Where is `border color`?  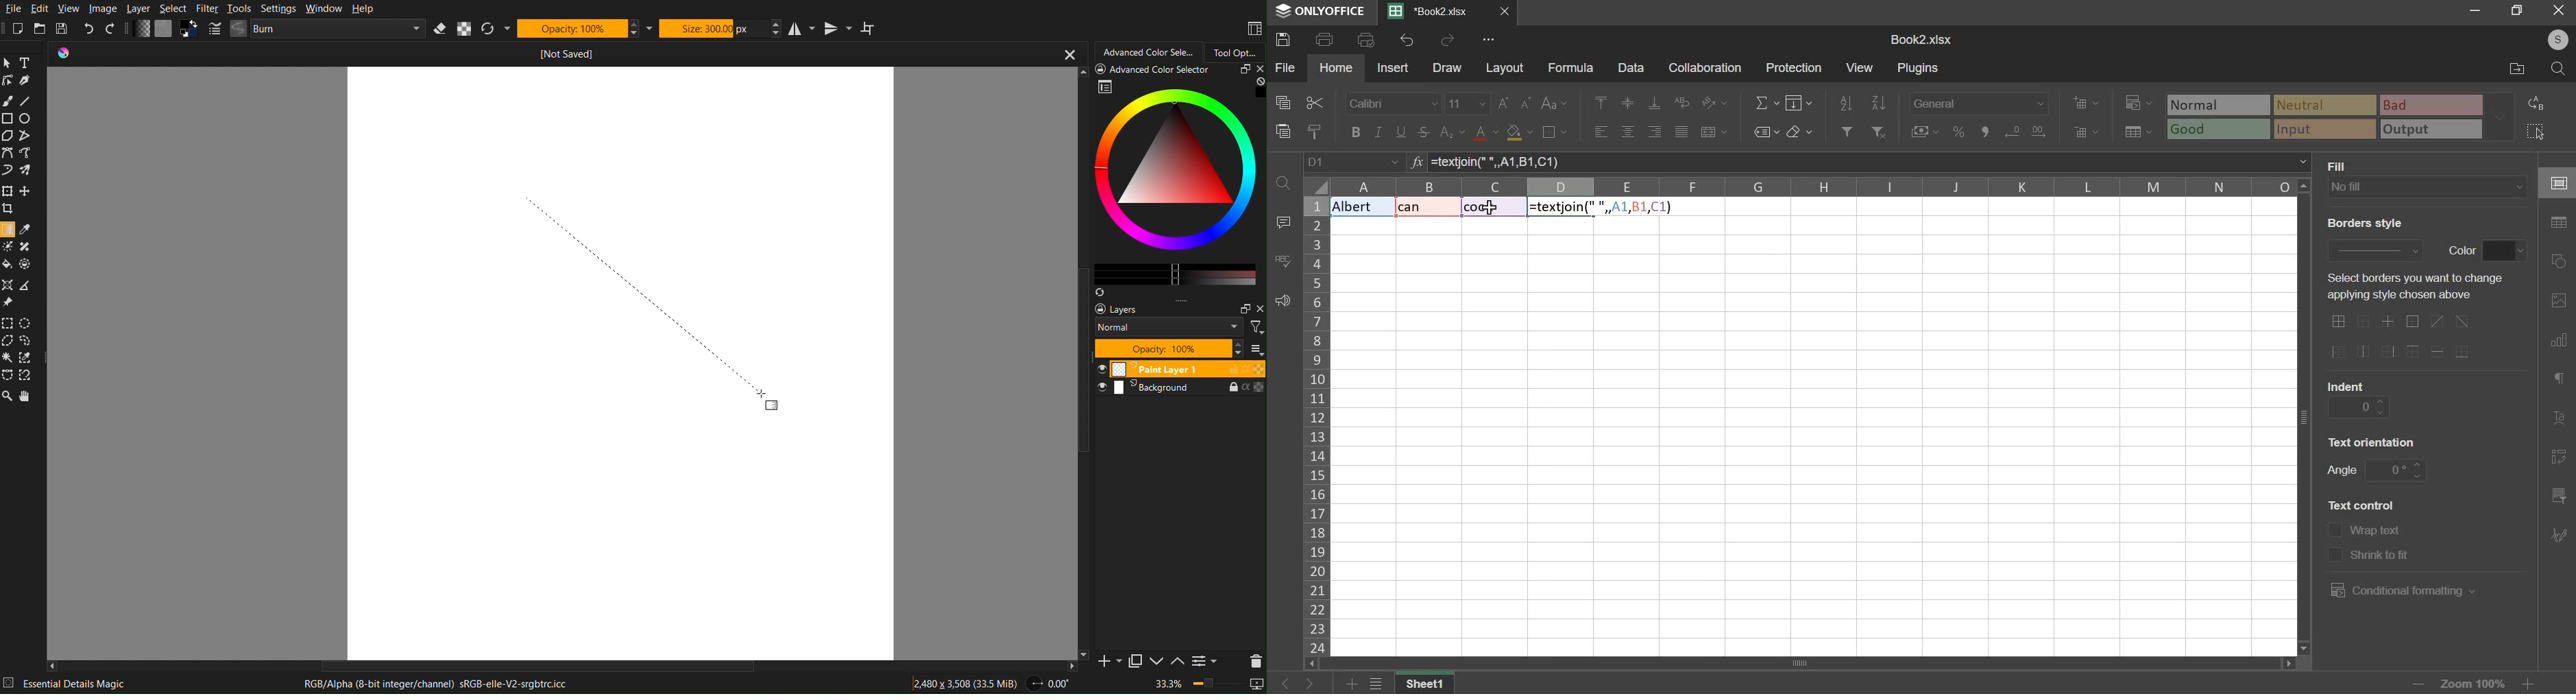
border color is located at coordinates (2505, 251).